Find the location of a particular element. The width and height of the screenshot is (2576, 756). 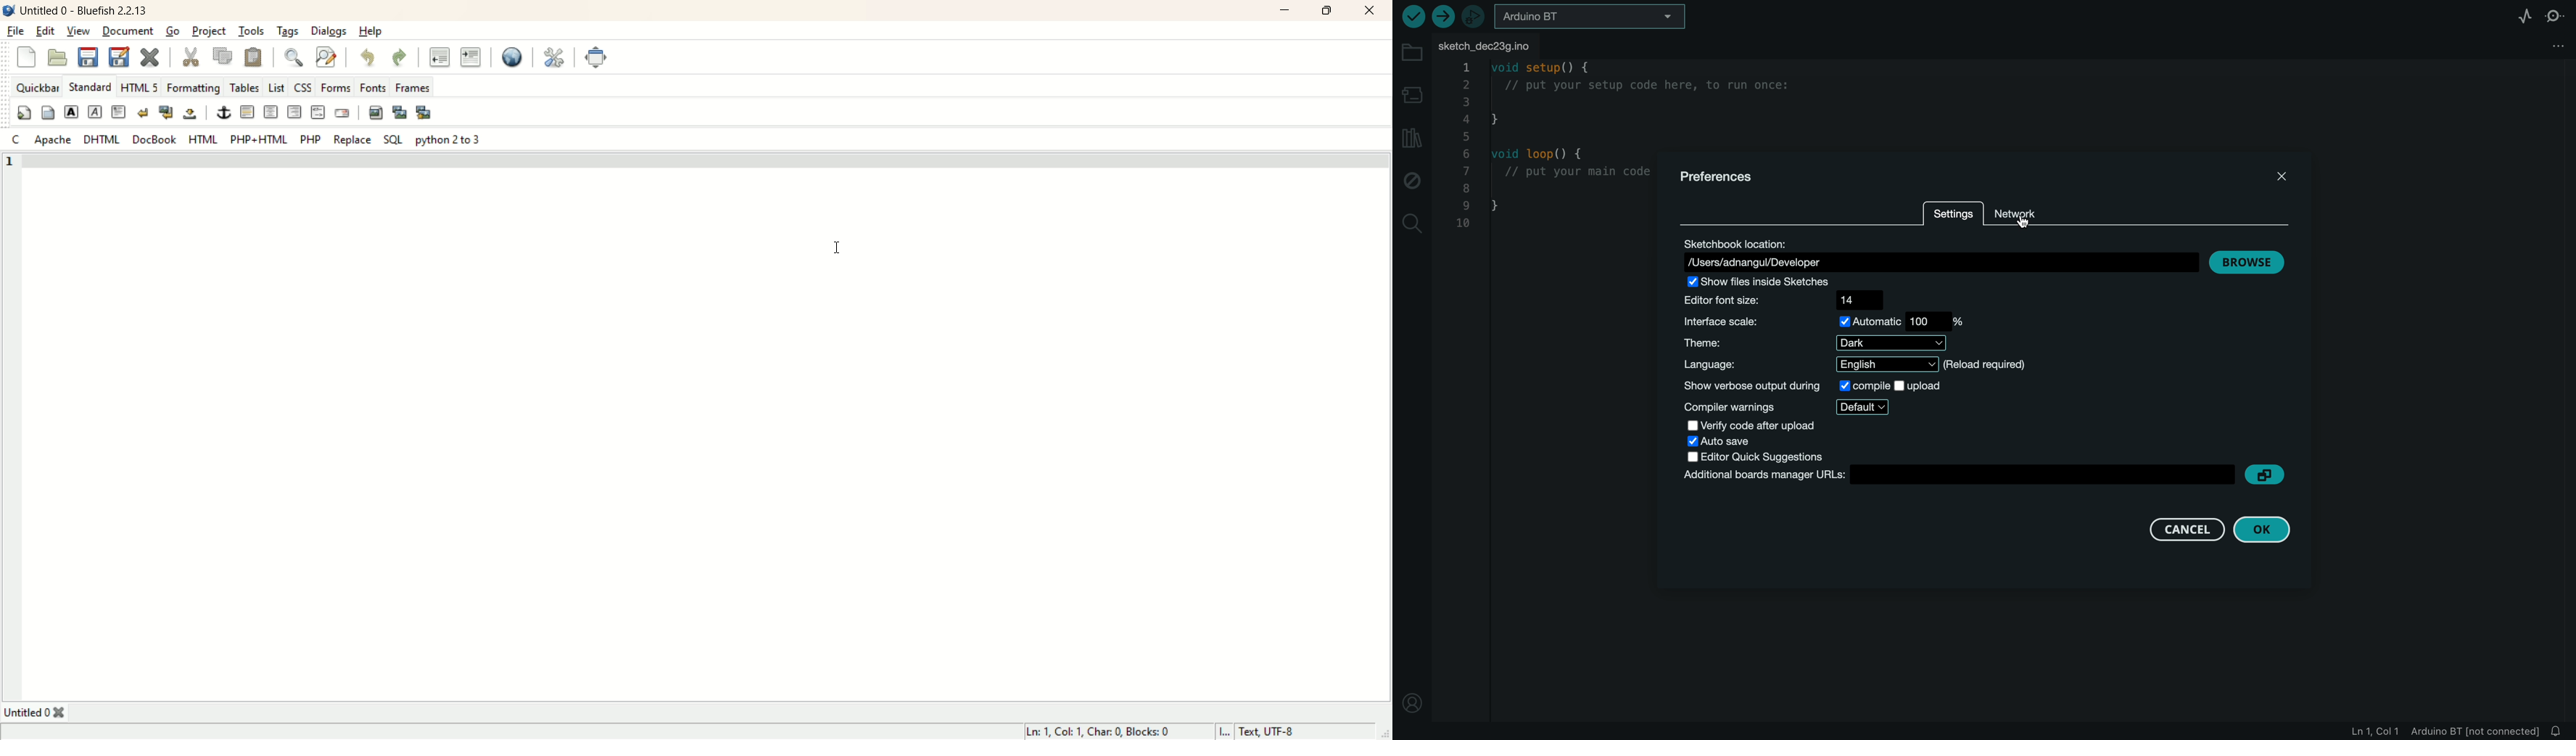

formatting is located at coordinates (195, 89).